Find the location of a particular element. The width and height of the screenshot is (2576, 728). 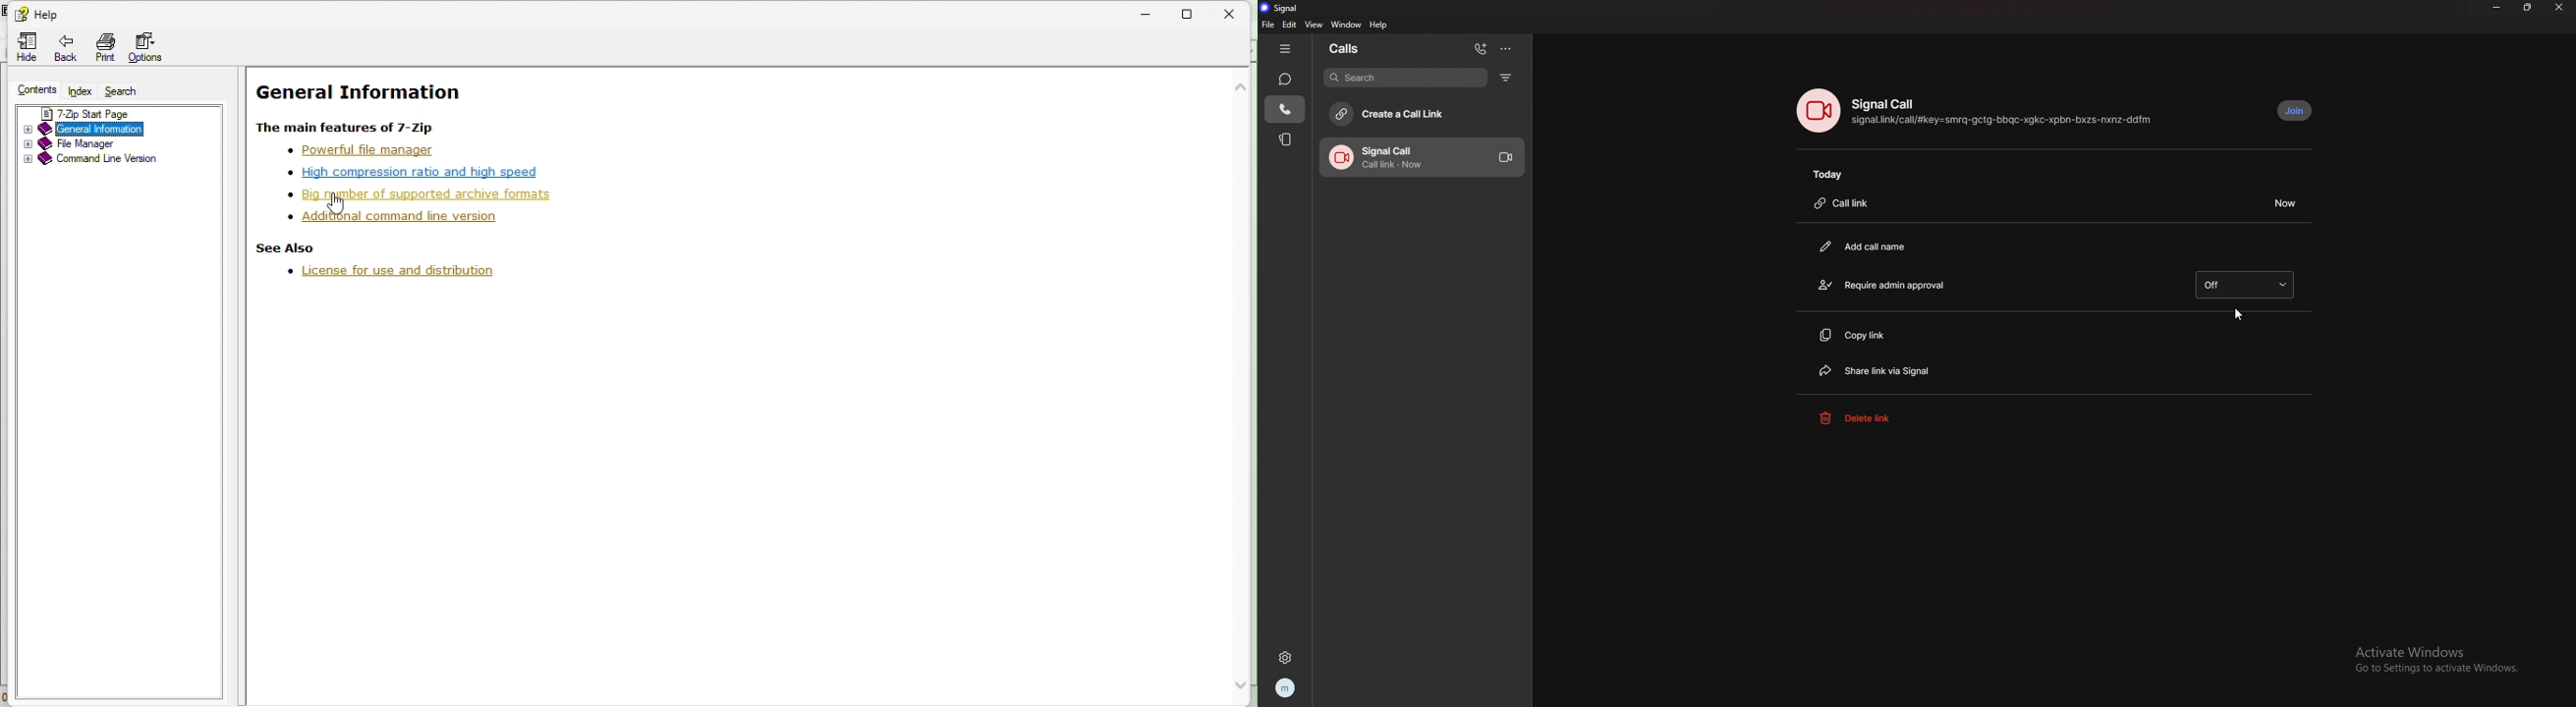

delete link is located at coordinates (1876, 417).